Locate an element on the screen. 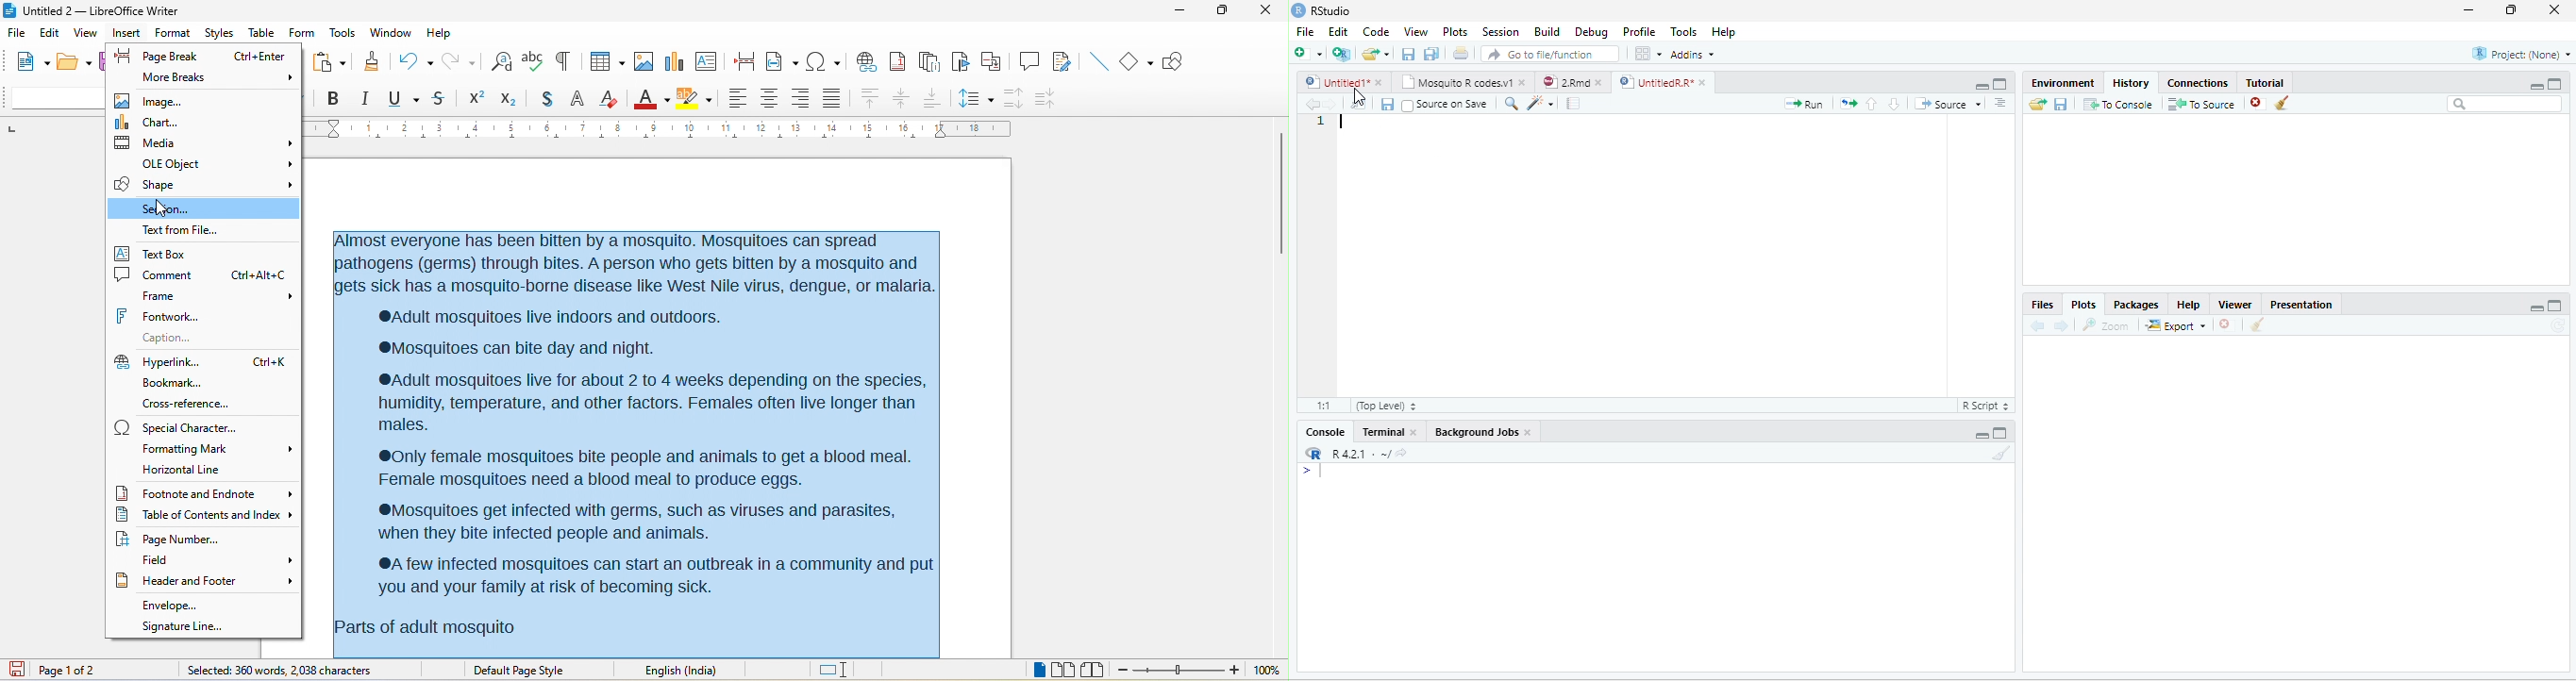  Maximize is located at coordinates (2556, 305).